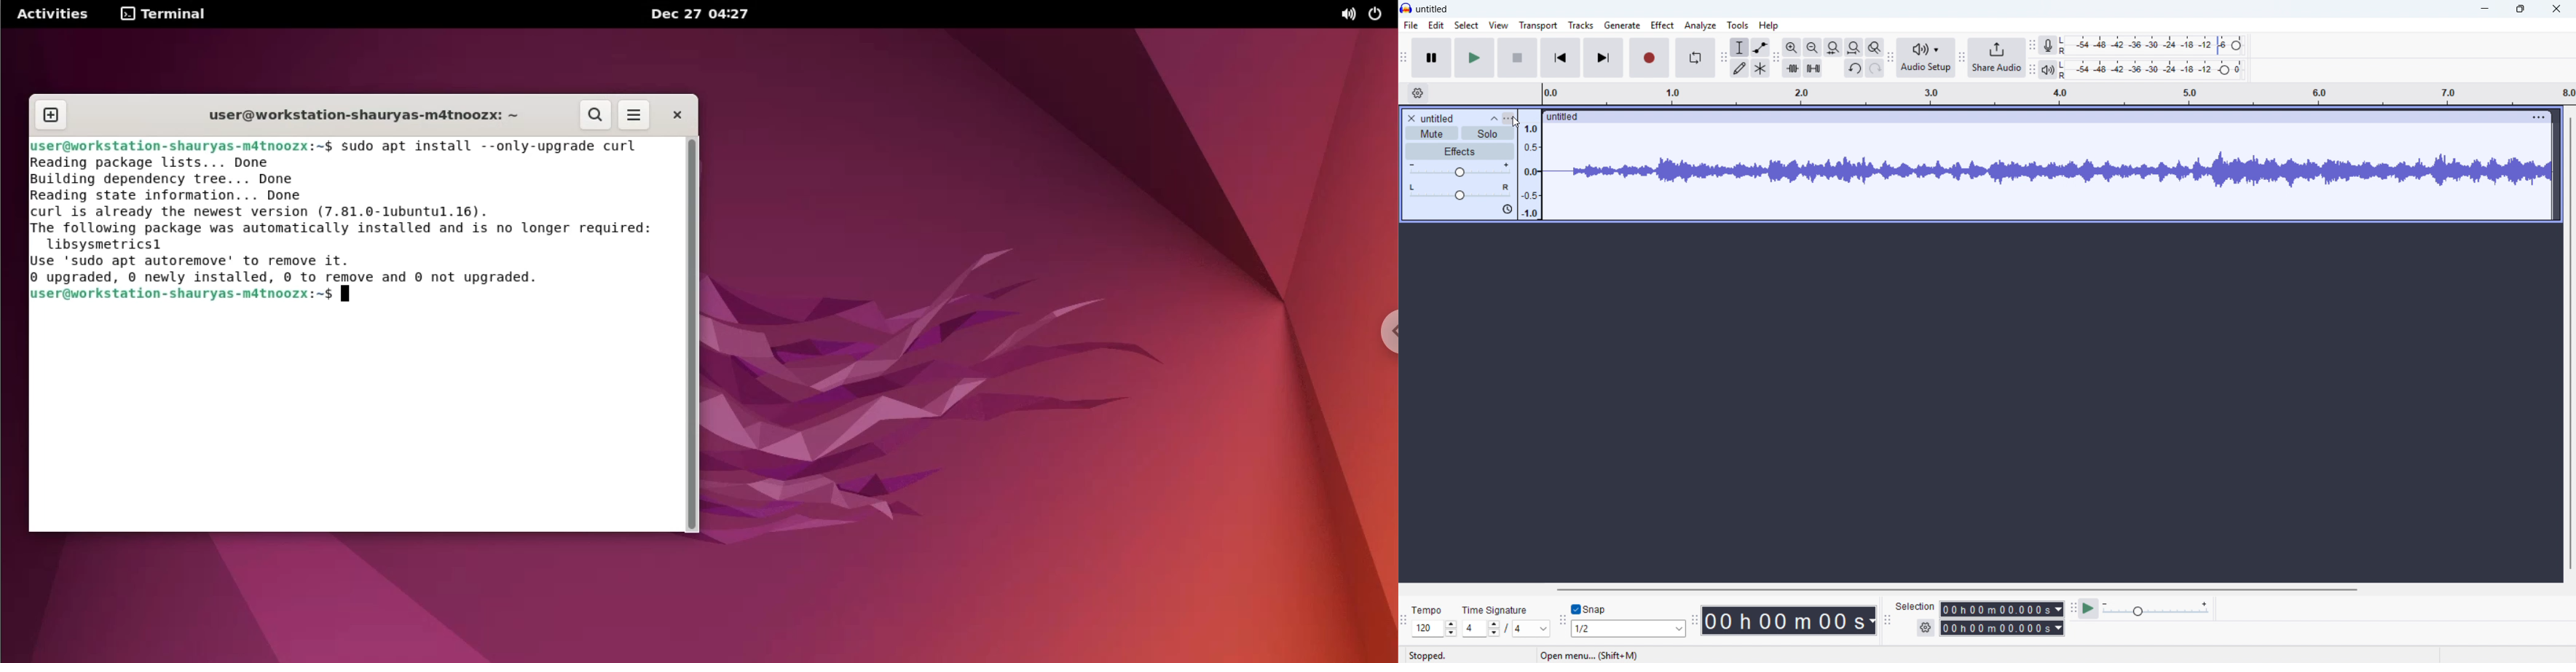 Image resolution: width=2576 pixels, height=672 pixels. What do you see at coordinates (1589, 609) in the screenshot?
I see `Toggle snap ` at bounding box center [1589, 609].